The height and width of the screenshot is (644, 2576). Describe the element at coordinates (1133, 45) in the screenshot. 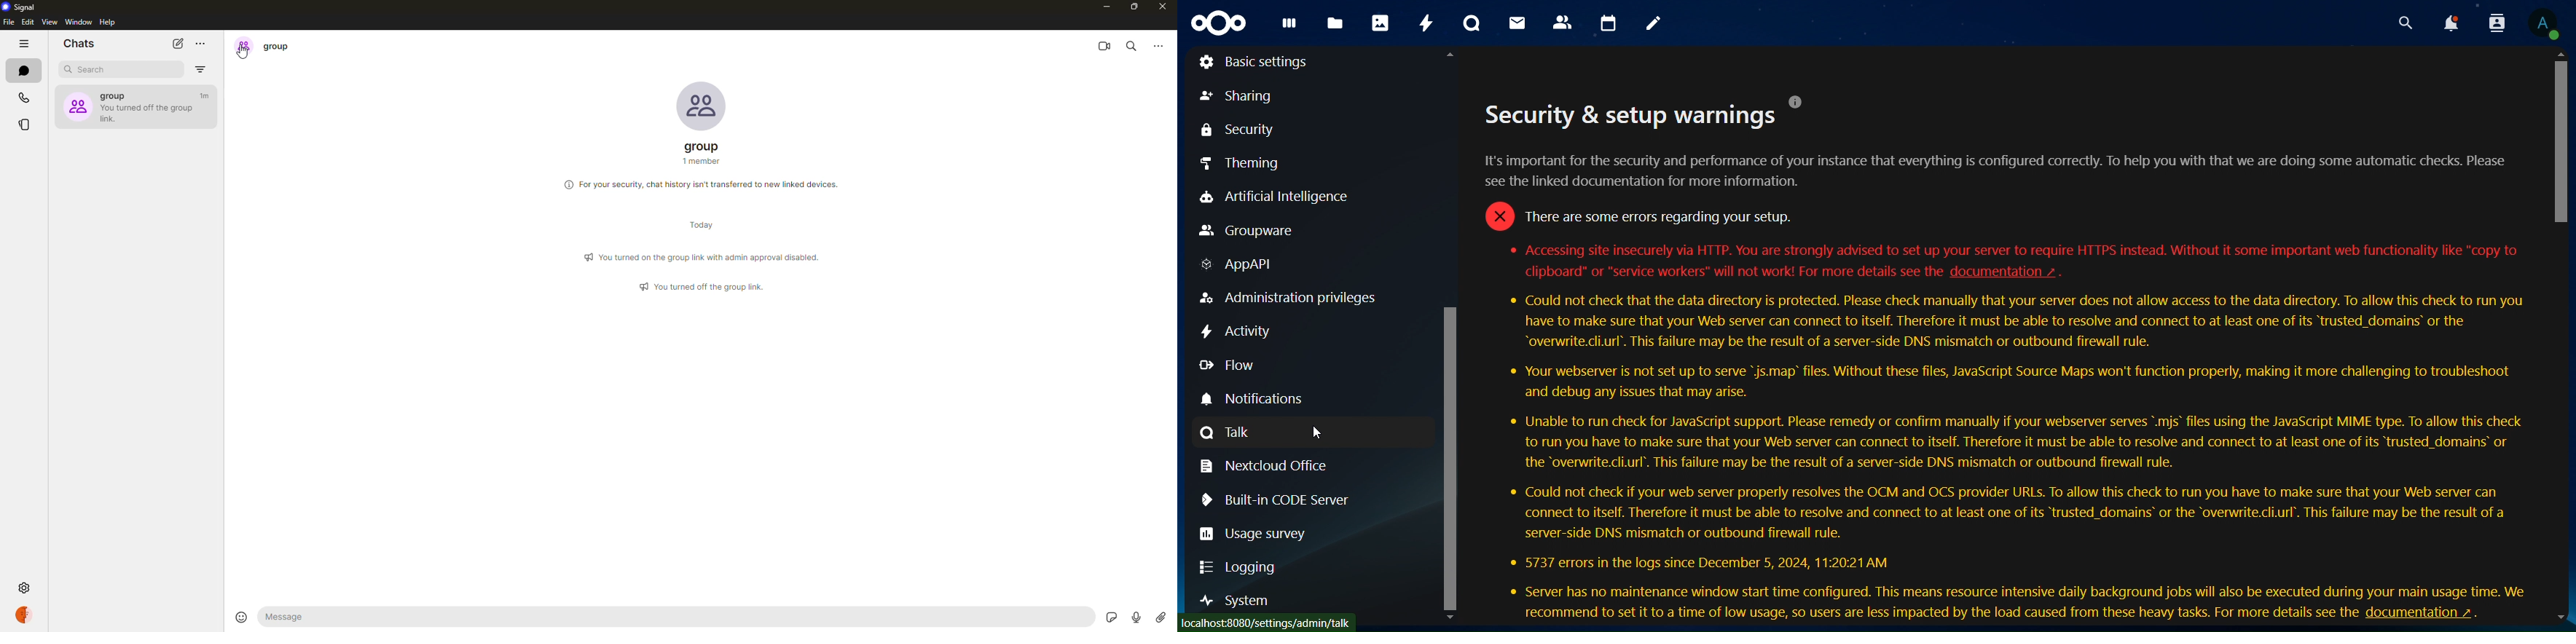

I see `search` at that location.